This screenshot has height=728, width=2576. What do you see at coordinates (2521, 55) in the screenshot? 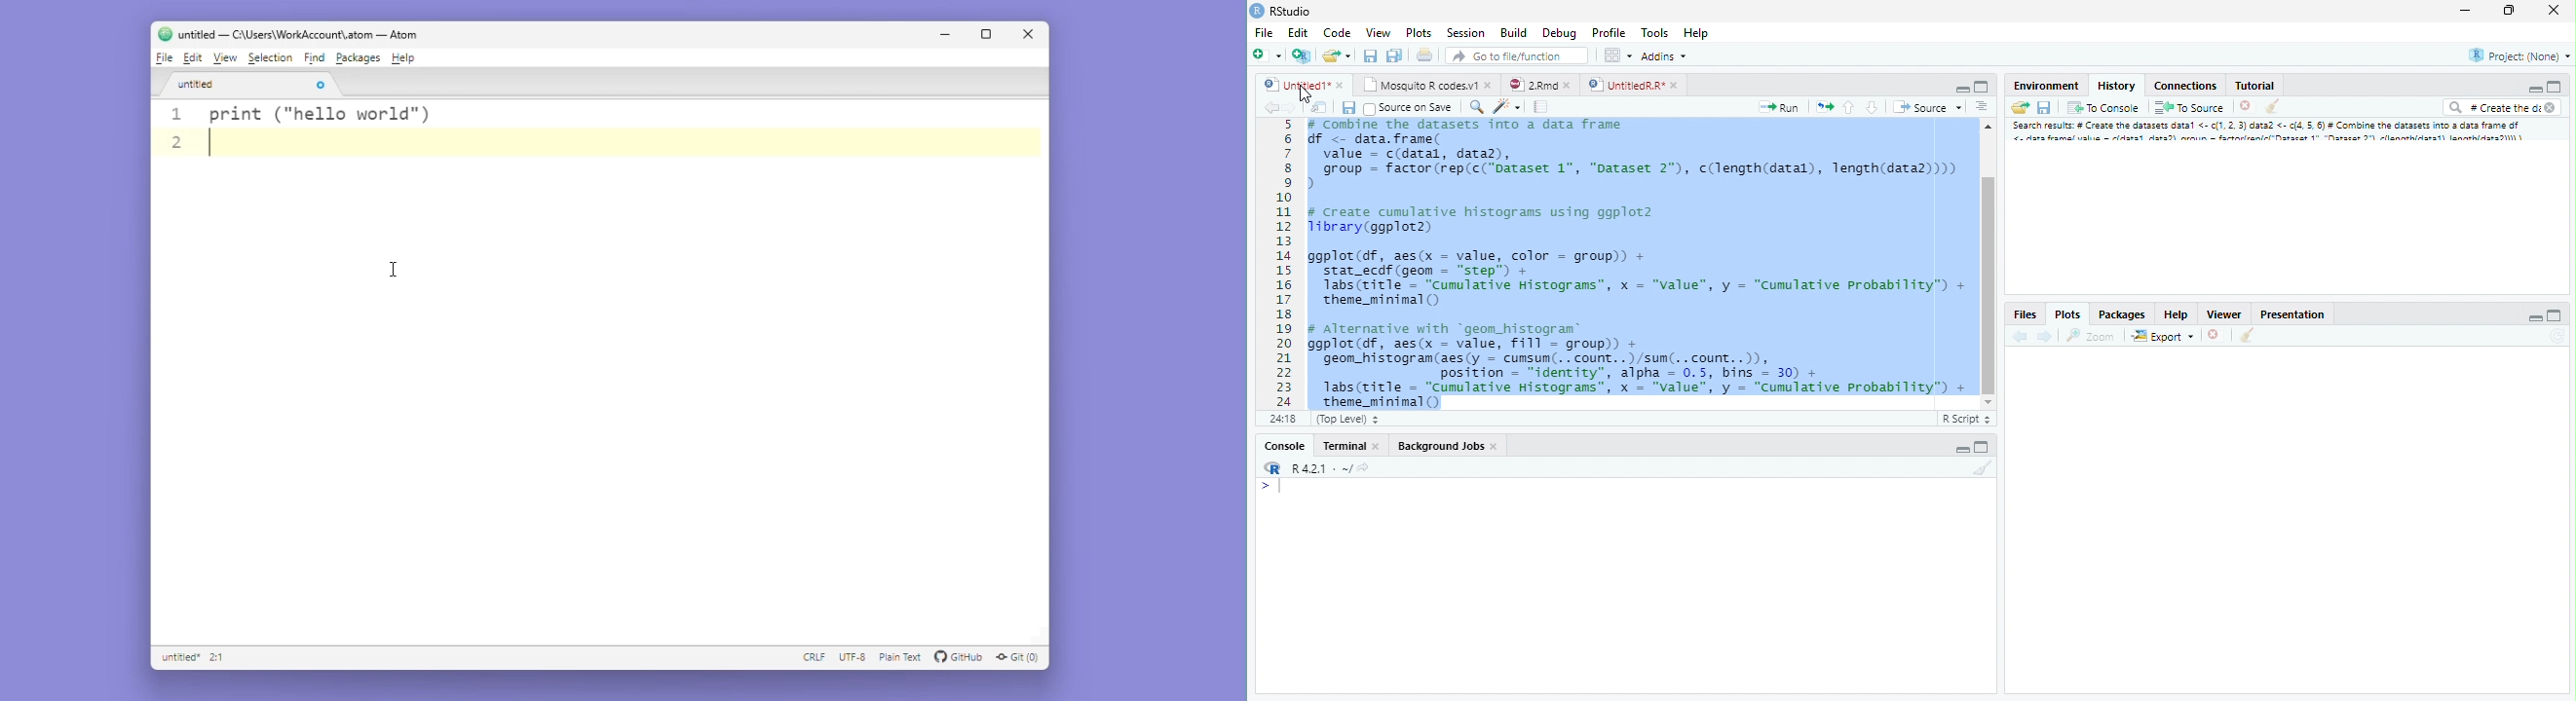
I see `Project (None)` at bounding box center [2521, 55].